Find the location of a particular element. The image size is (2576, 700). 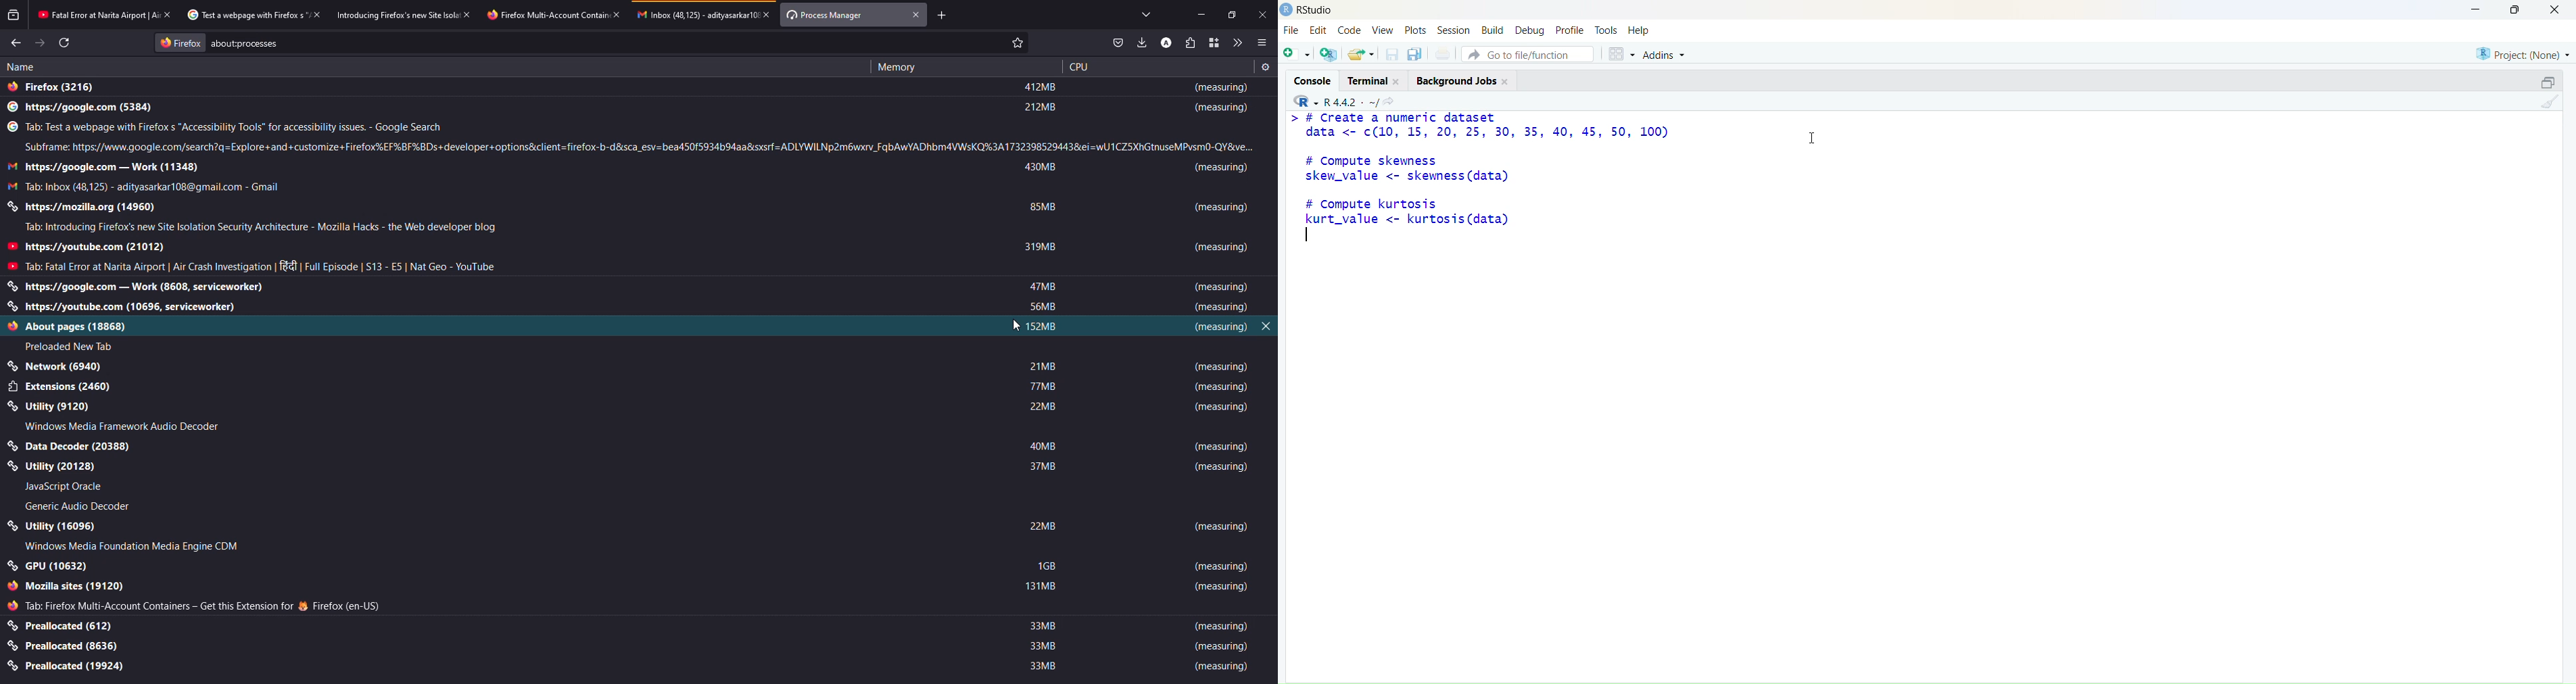

measuring is located at coordinates (1217, 387).